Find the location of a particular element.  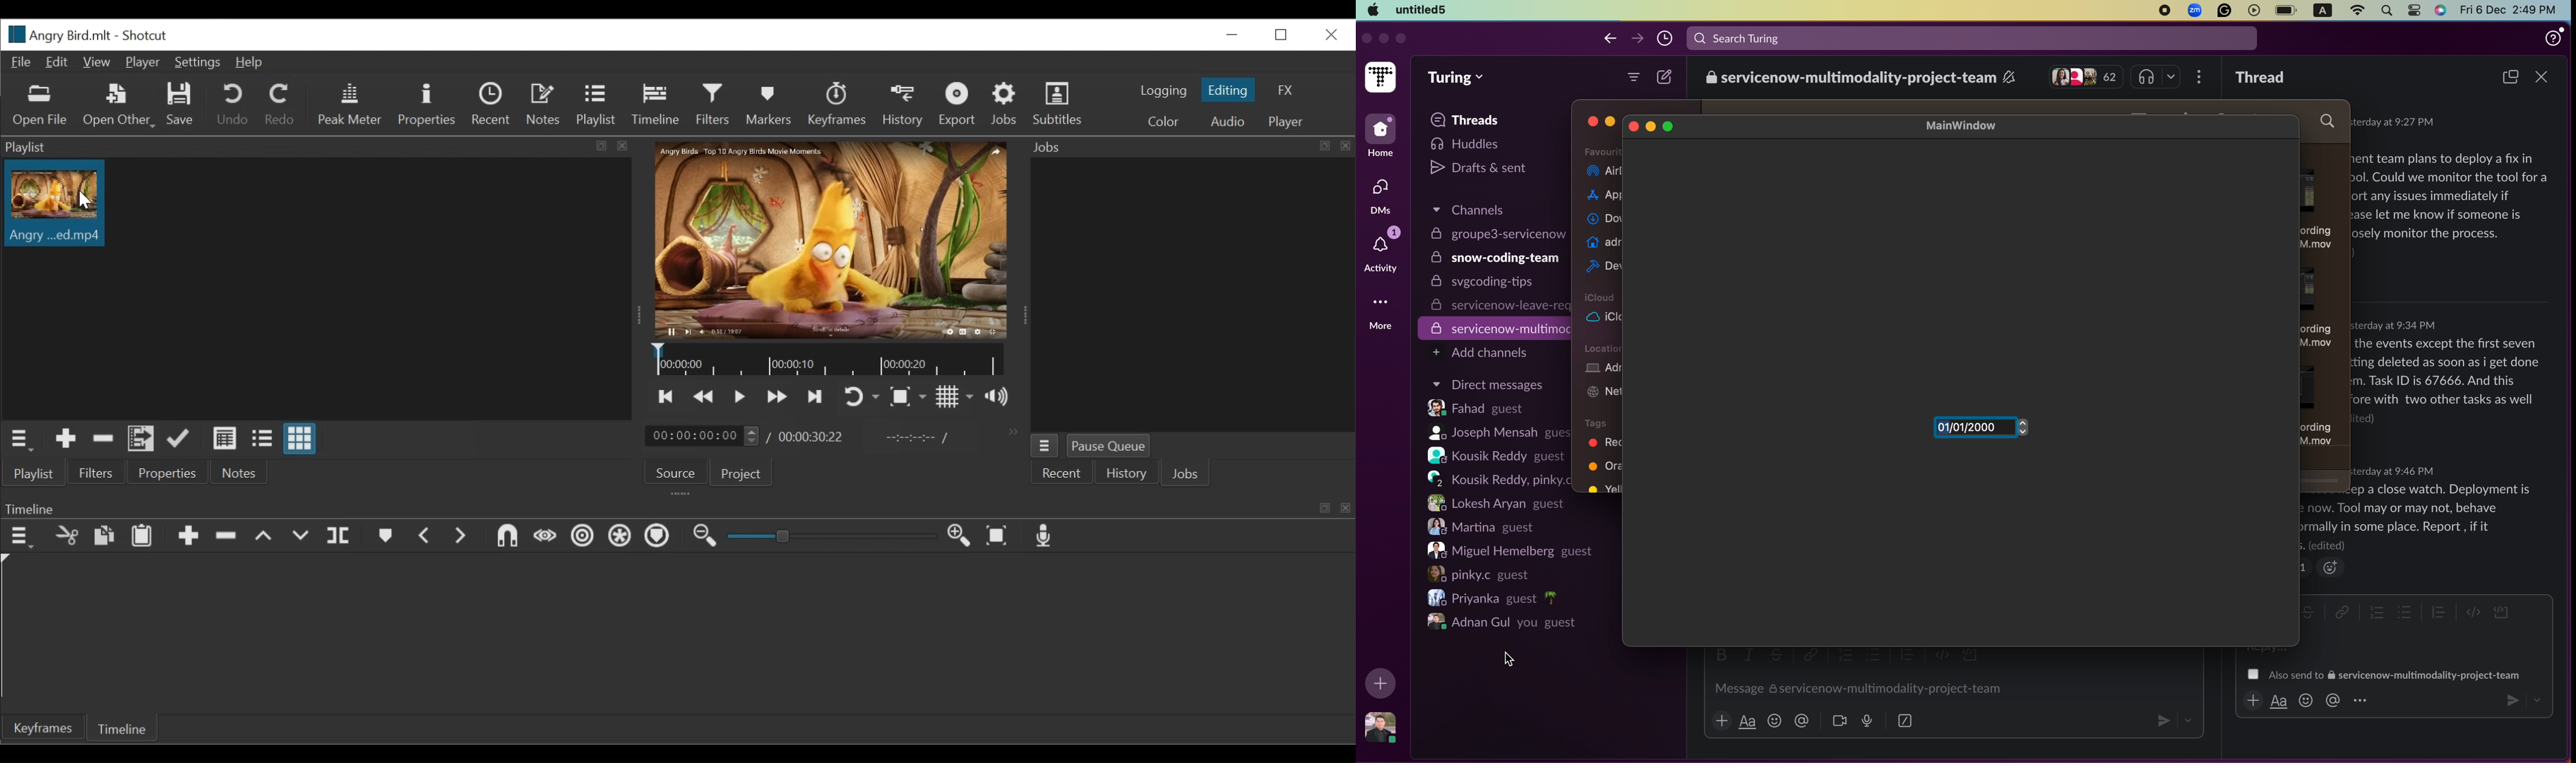

edit is located at coordinates (1666, 75).